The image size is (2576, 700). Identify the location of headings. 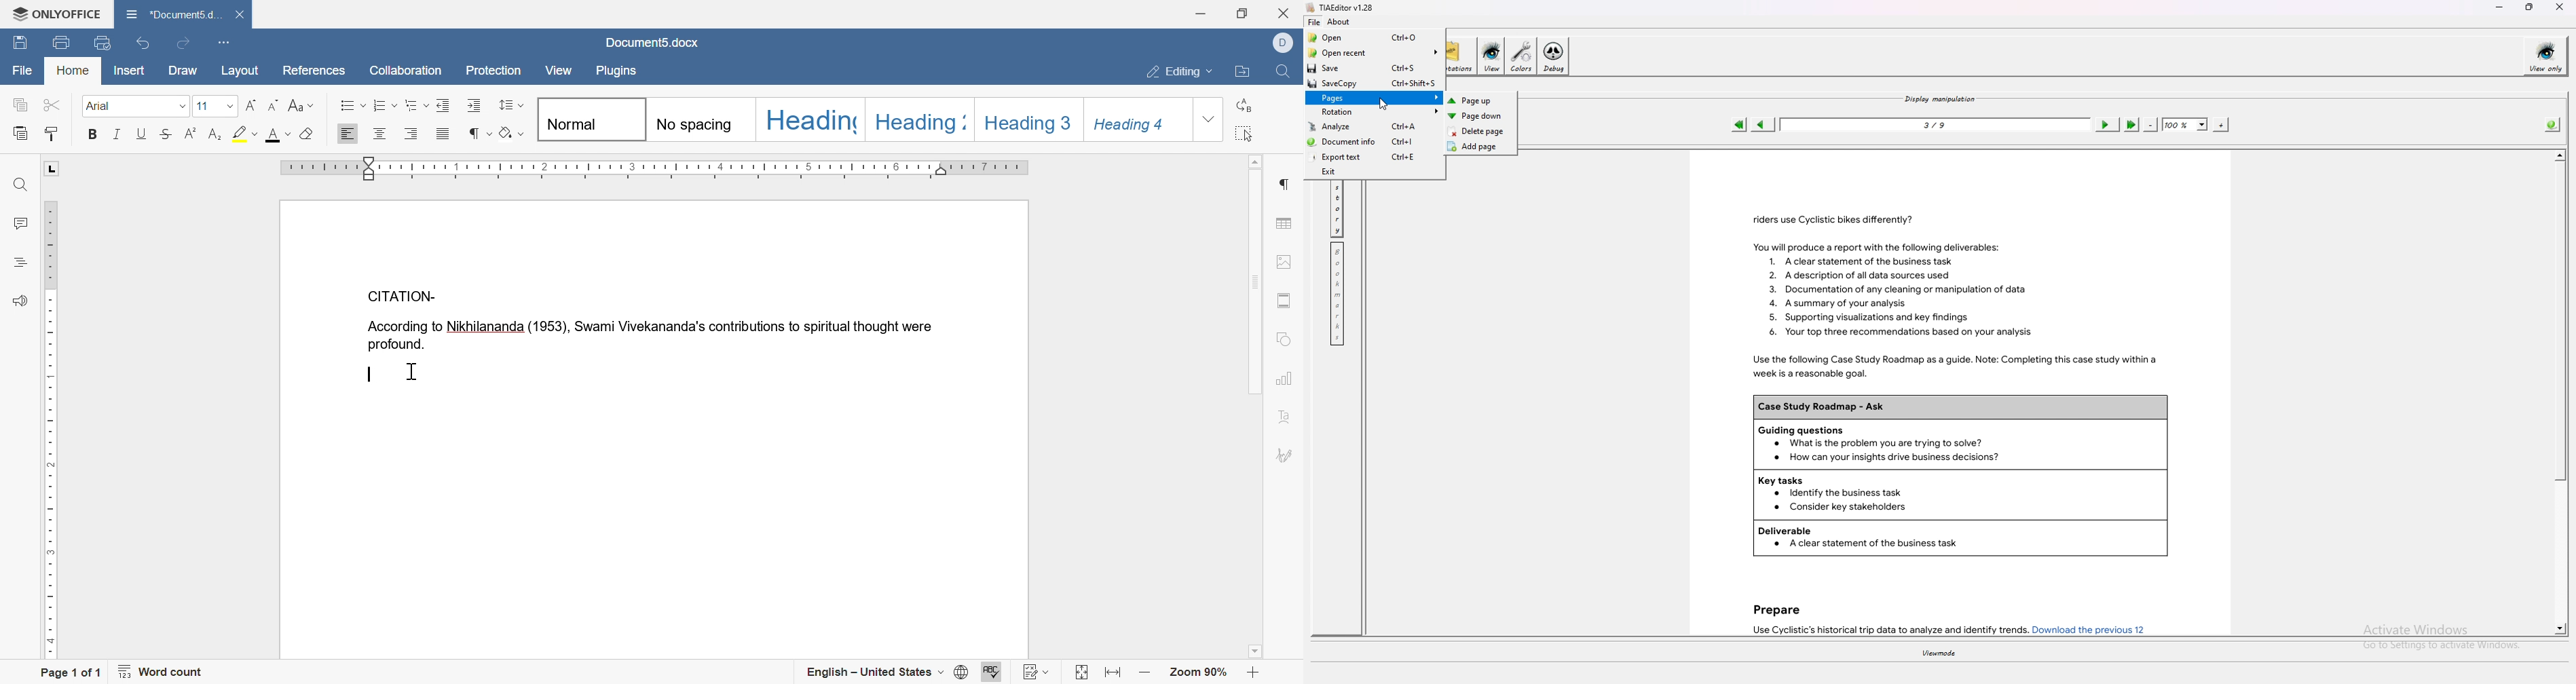
(21, 263).